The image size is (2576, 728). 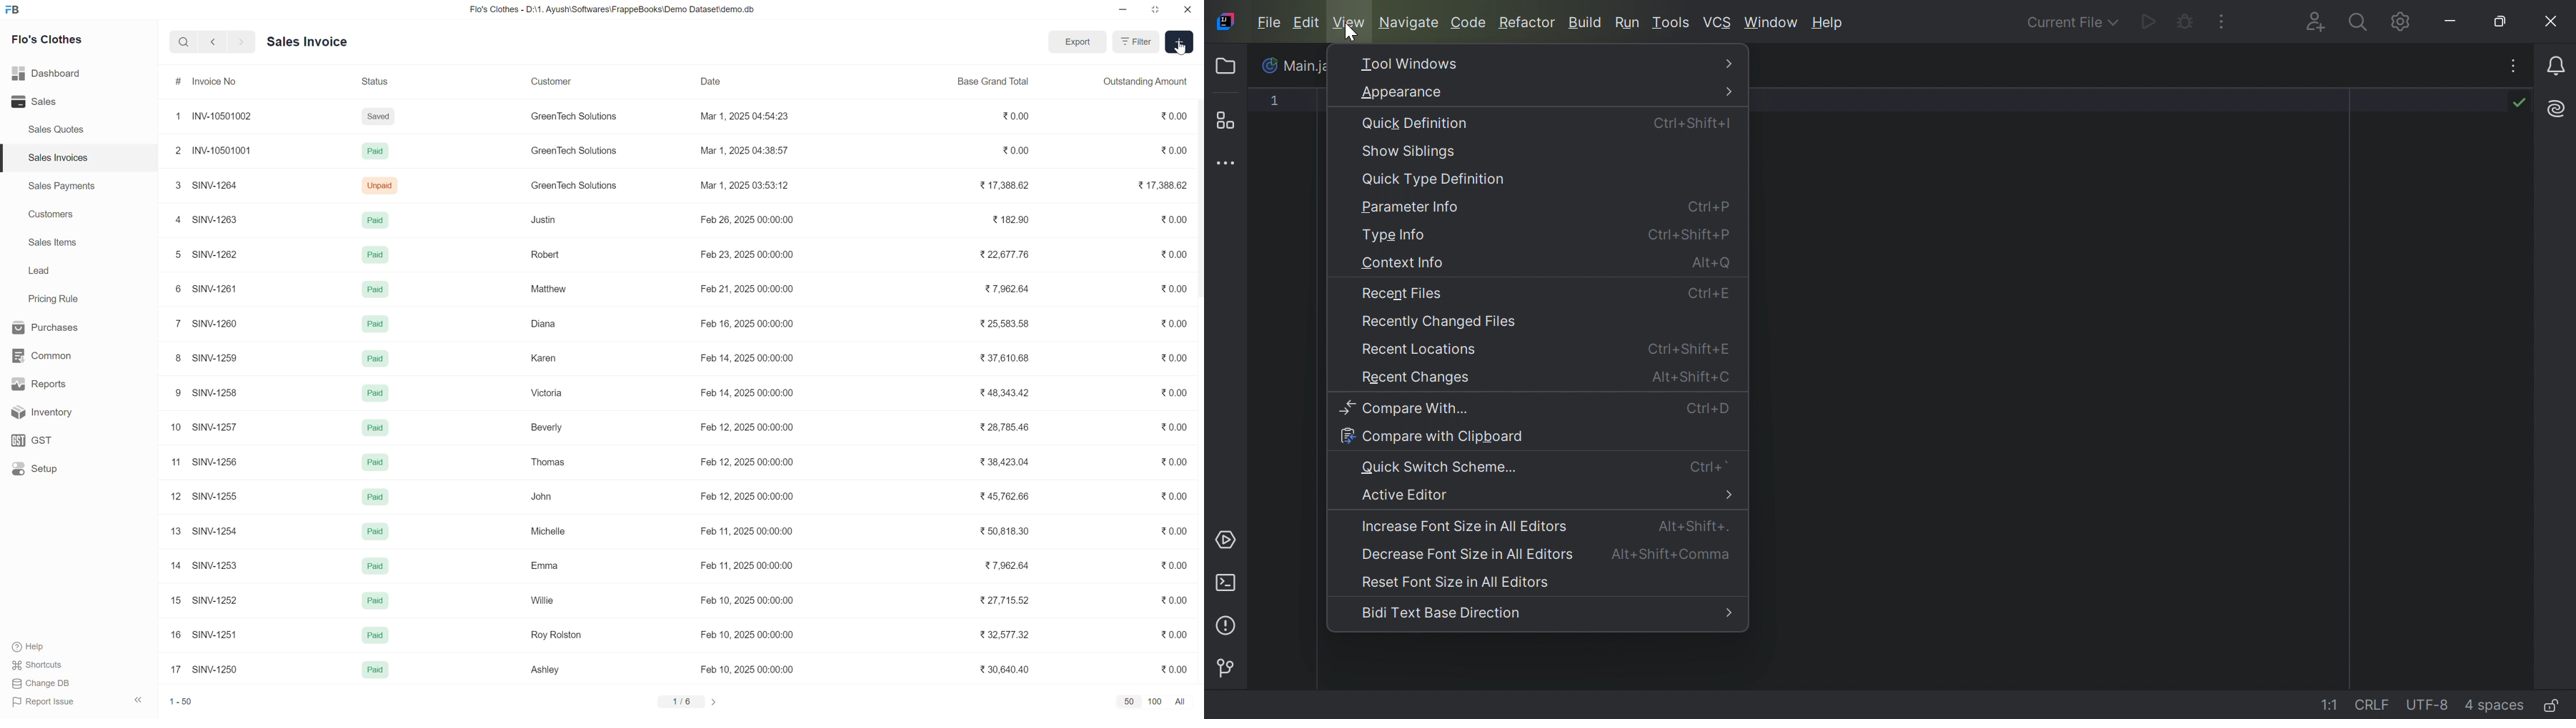 I want to click on Matthew, so click(x=552, y=288).